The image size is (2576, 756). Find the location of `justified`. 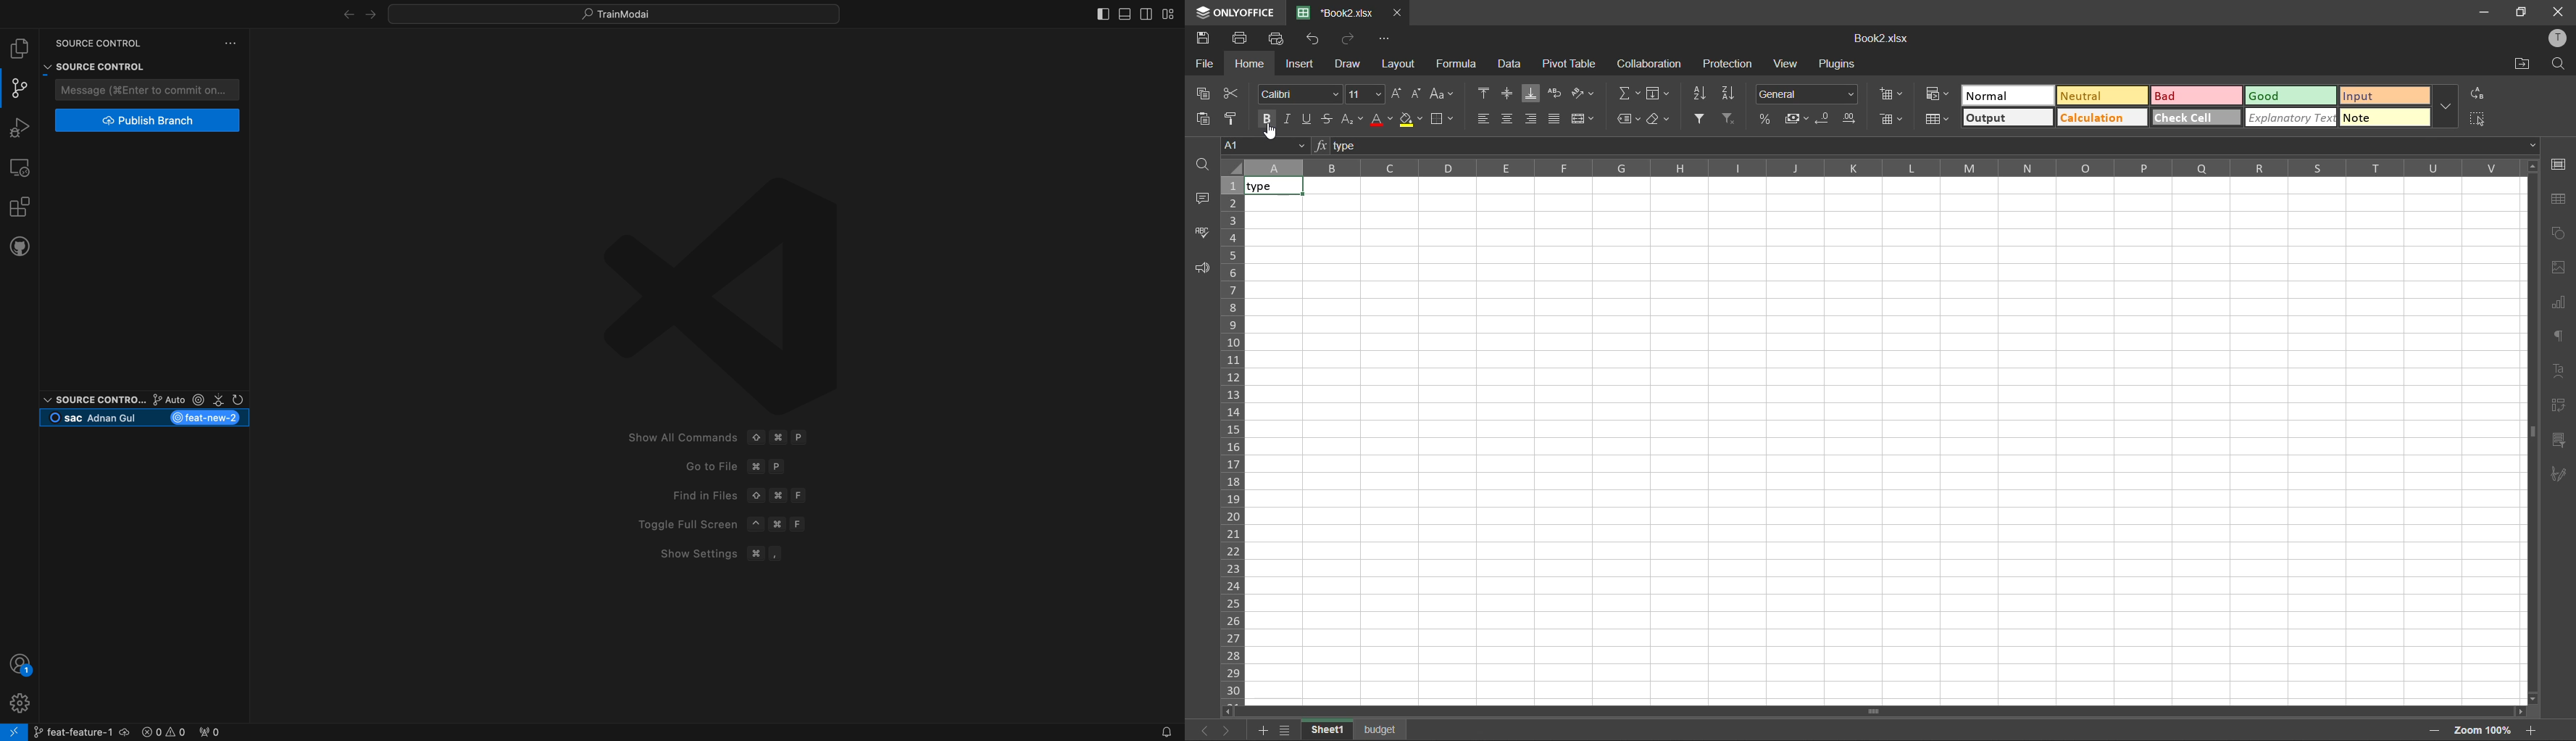

justified is located at coordinates (1556, 118).